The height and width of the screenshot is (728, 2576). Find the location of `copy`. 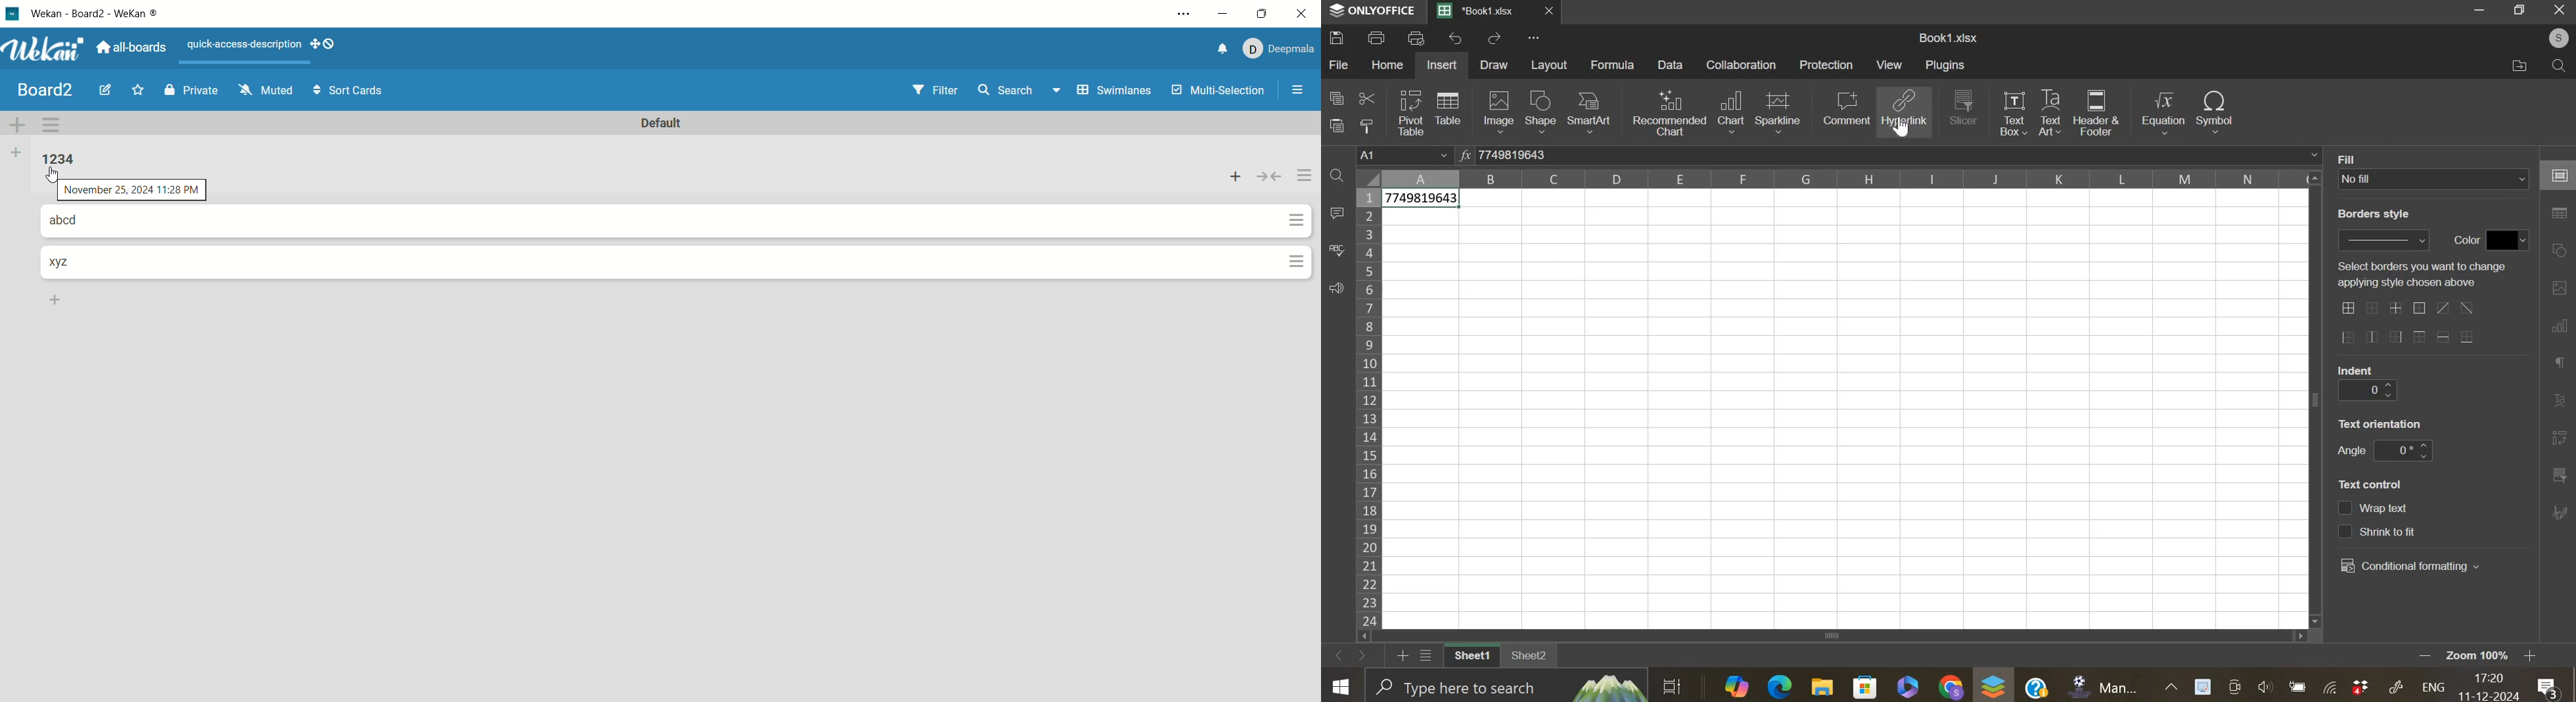

copy is located at coordinates (1336, 97).